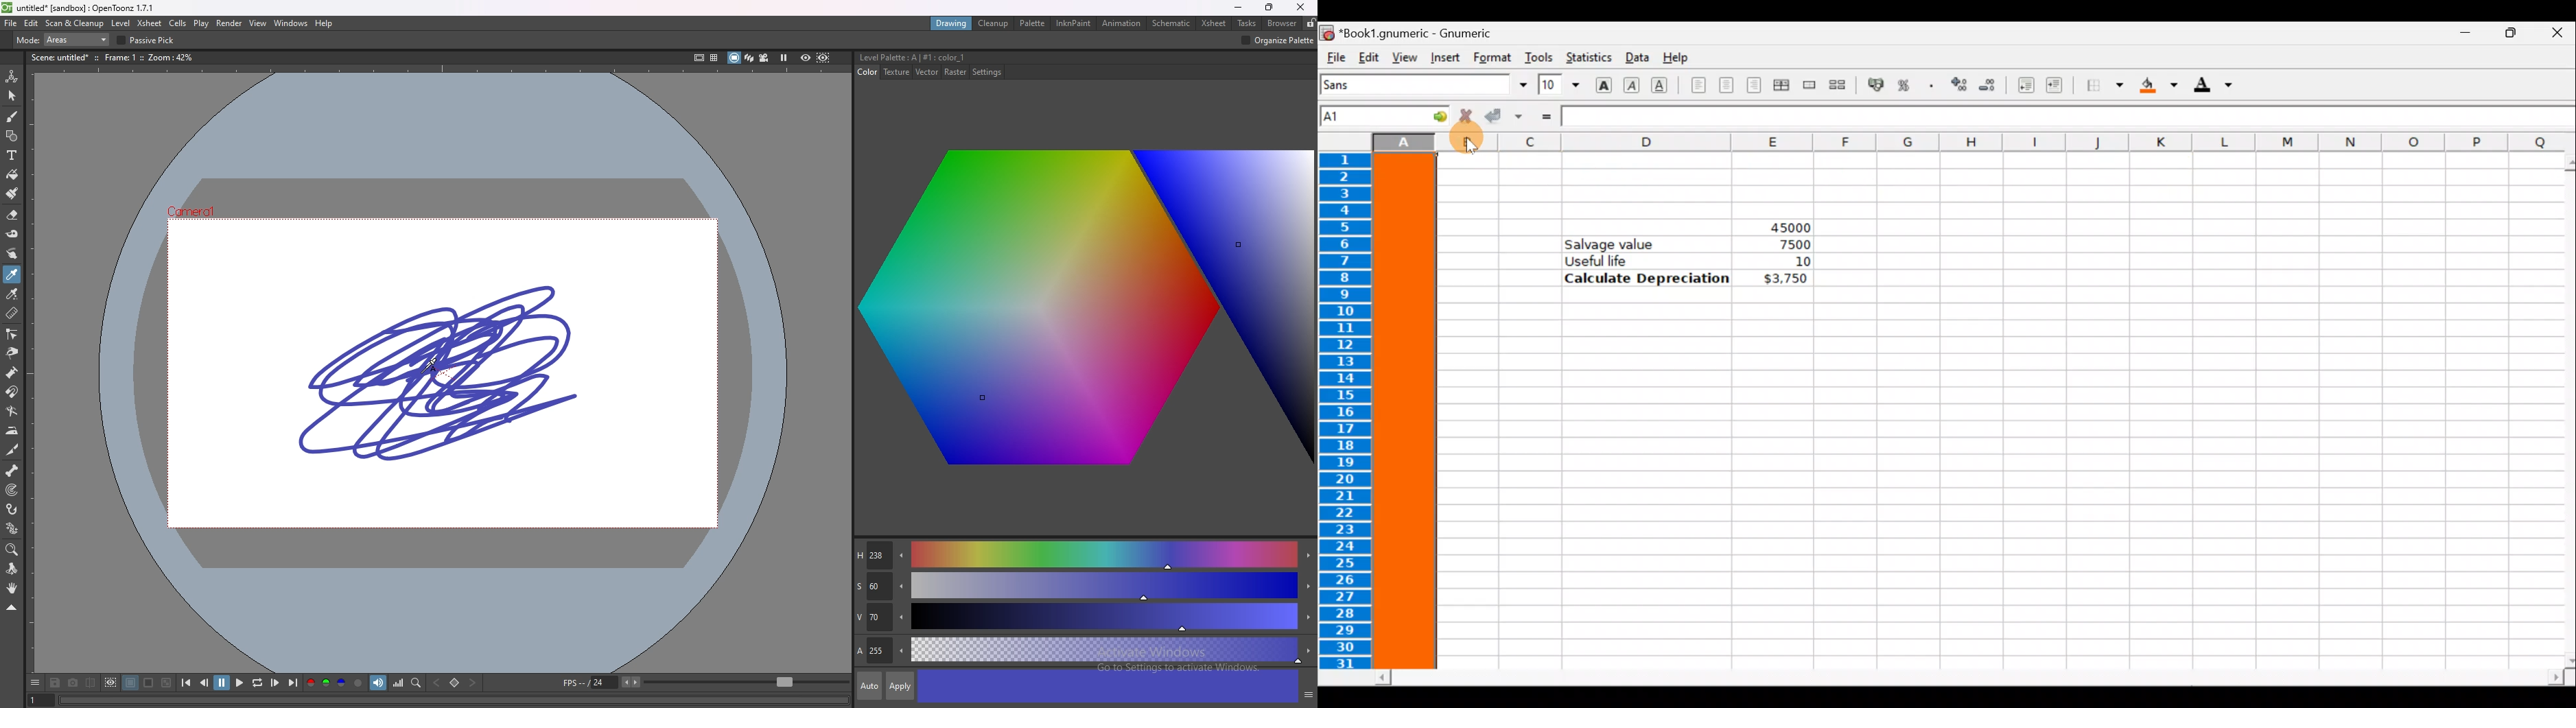  Describe the element at coordinates (1281, 23) in the screenshot. I see `browser` at that location.